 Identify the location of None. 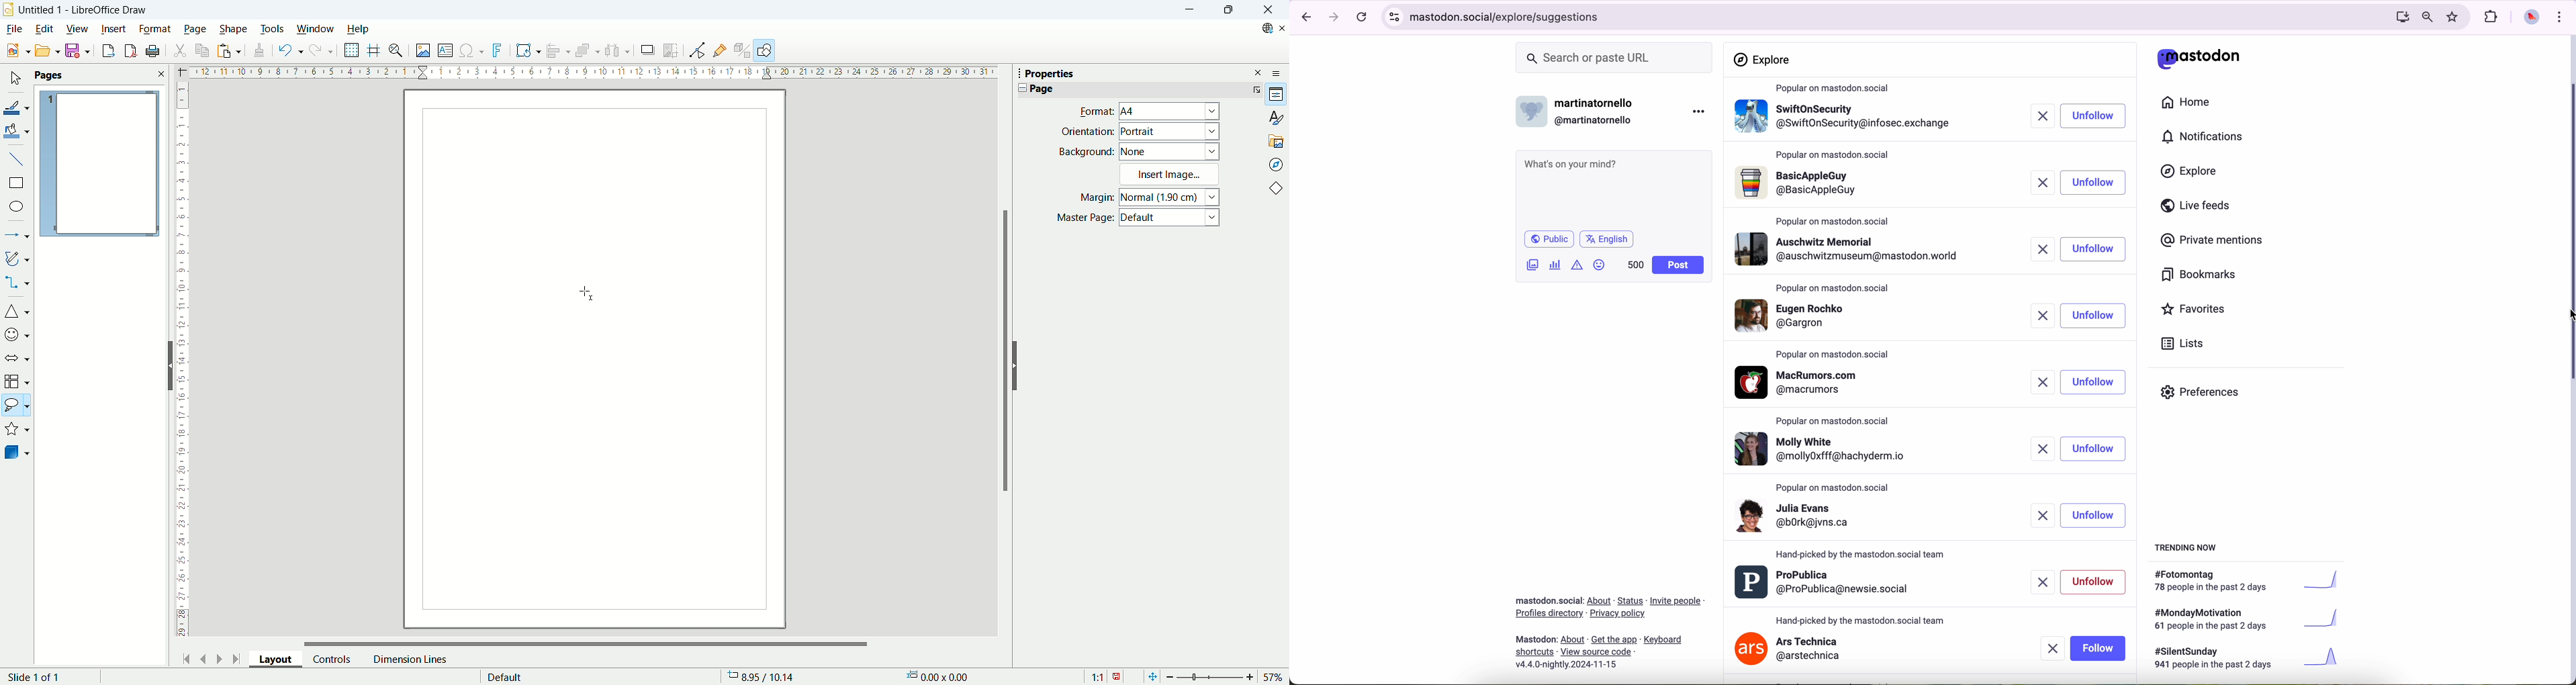
(1170, 150).